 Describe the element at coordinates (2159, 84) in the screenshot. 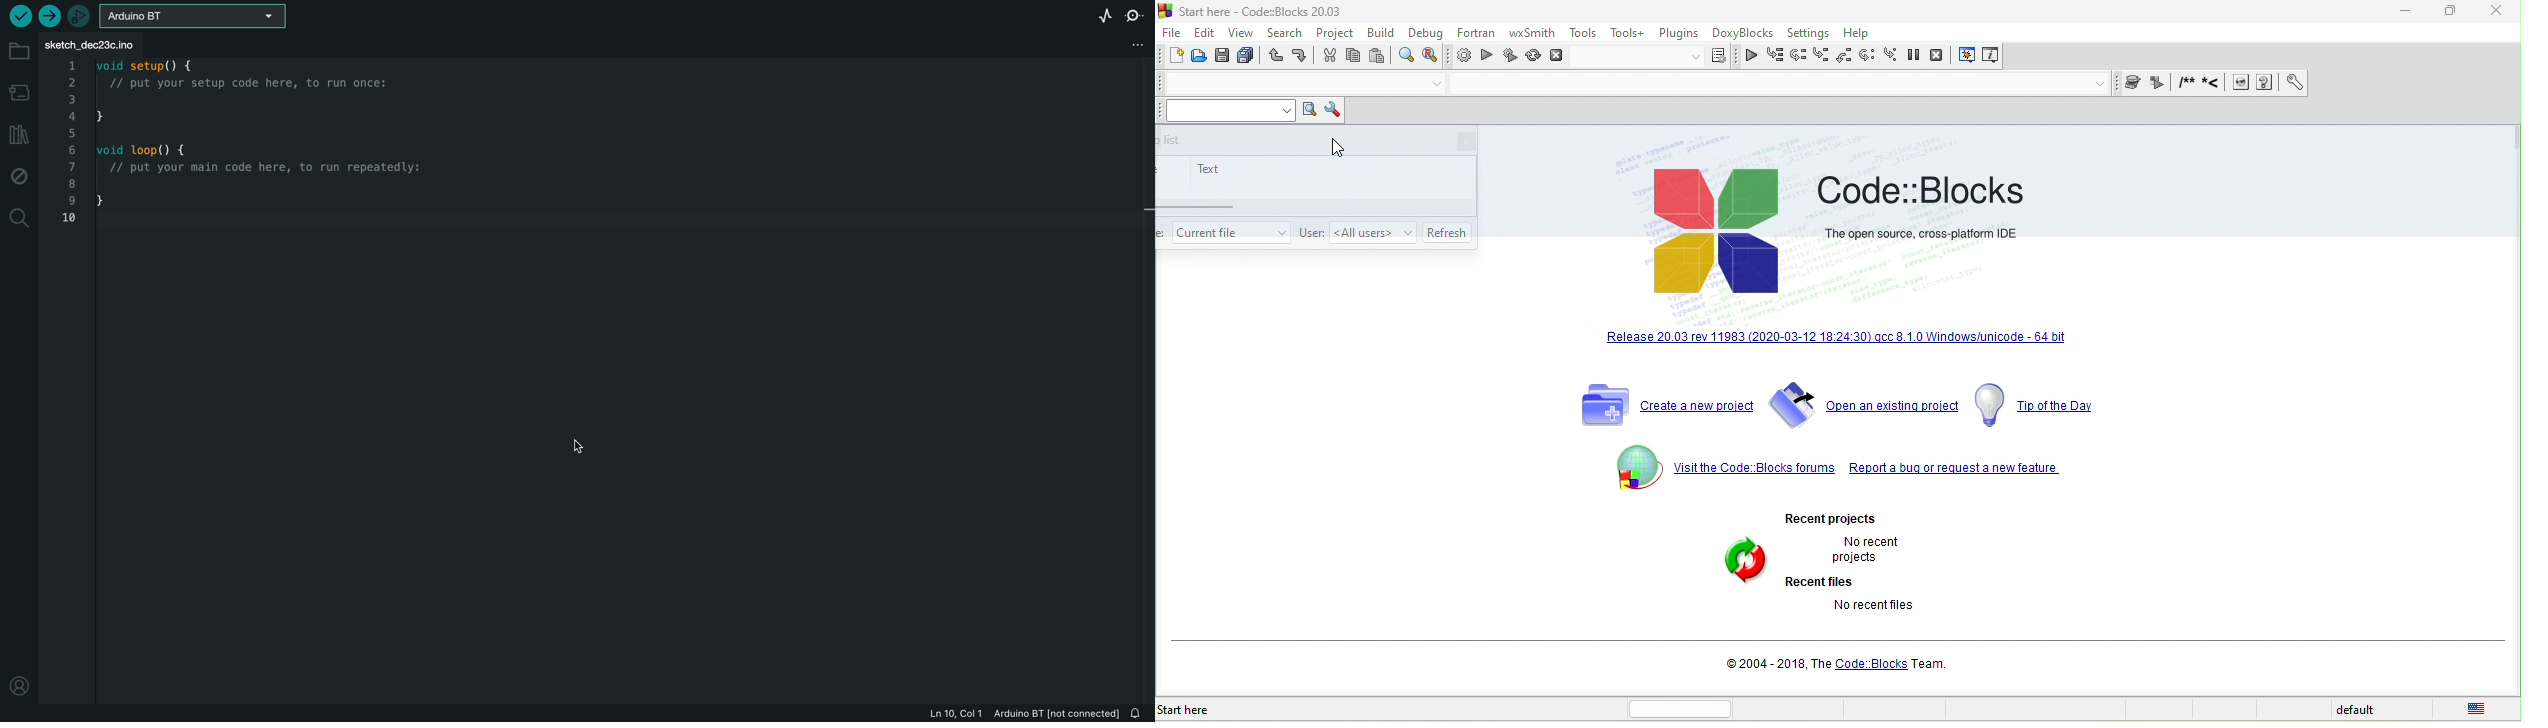

I see `extract documentation` at that location.